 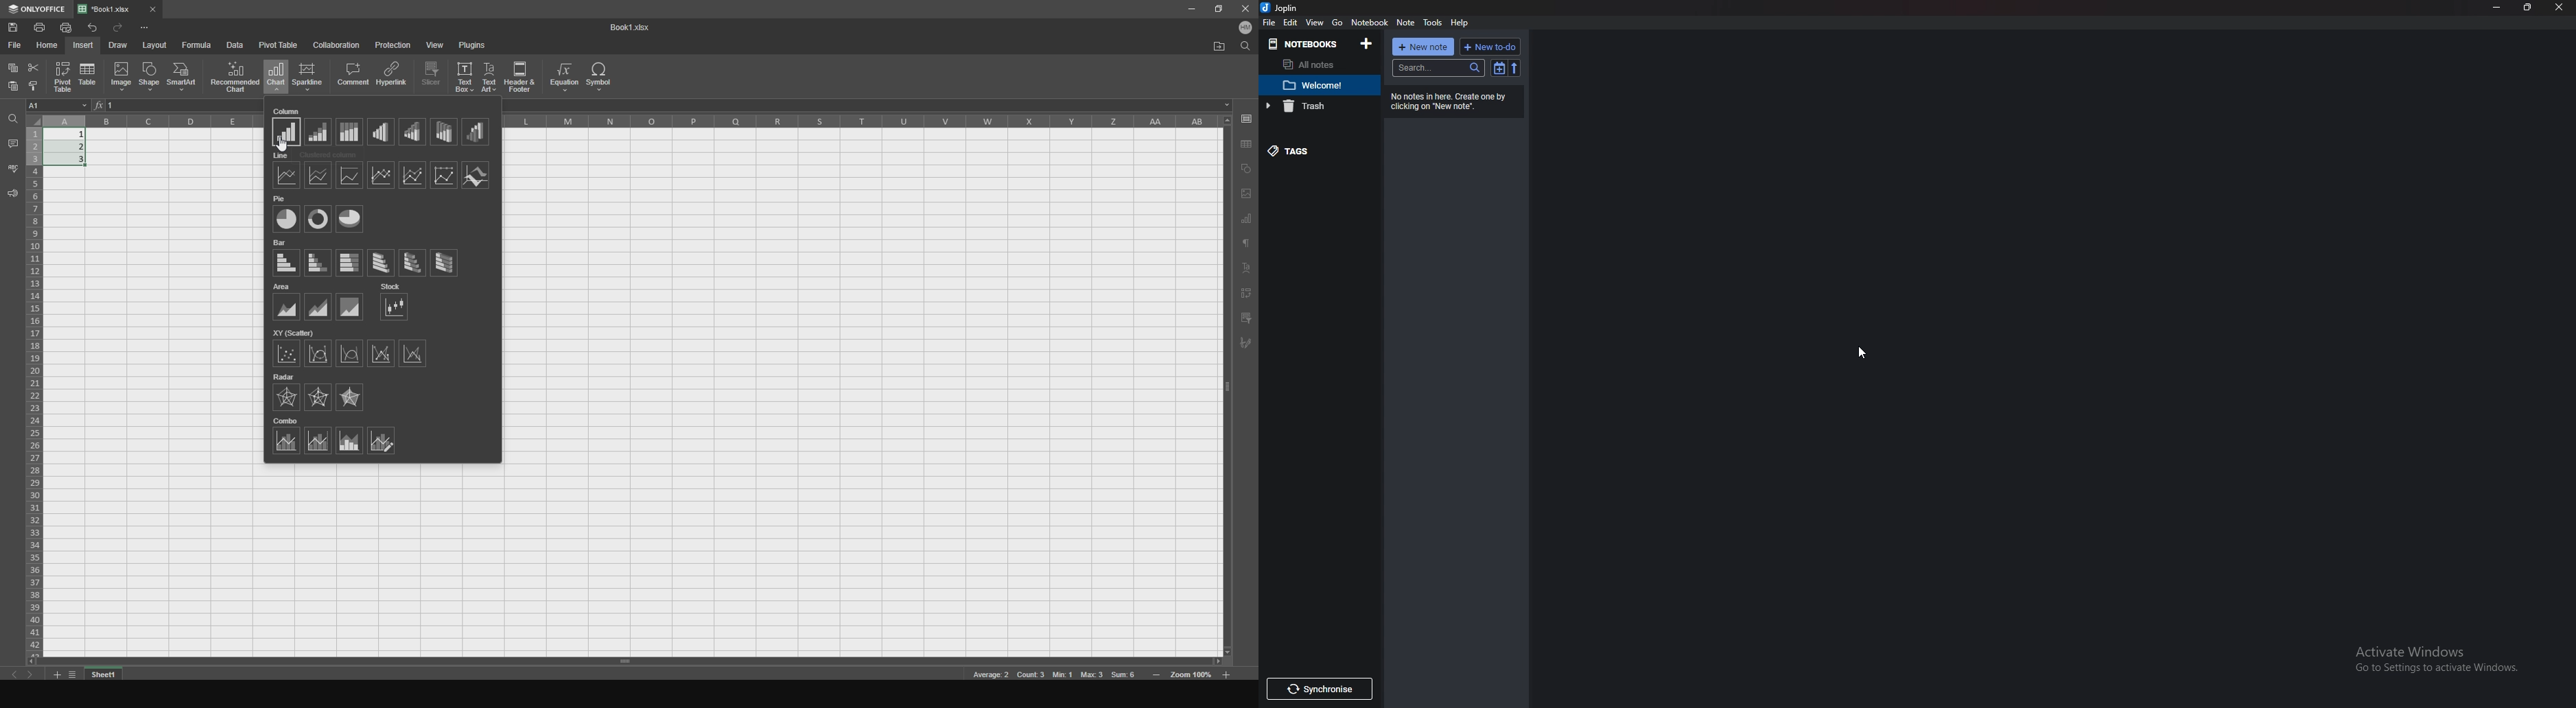 What do you see at coordinates (1424, 47) in the screenshot?
I see `New note` at bounding box center [1424, 47].